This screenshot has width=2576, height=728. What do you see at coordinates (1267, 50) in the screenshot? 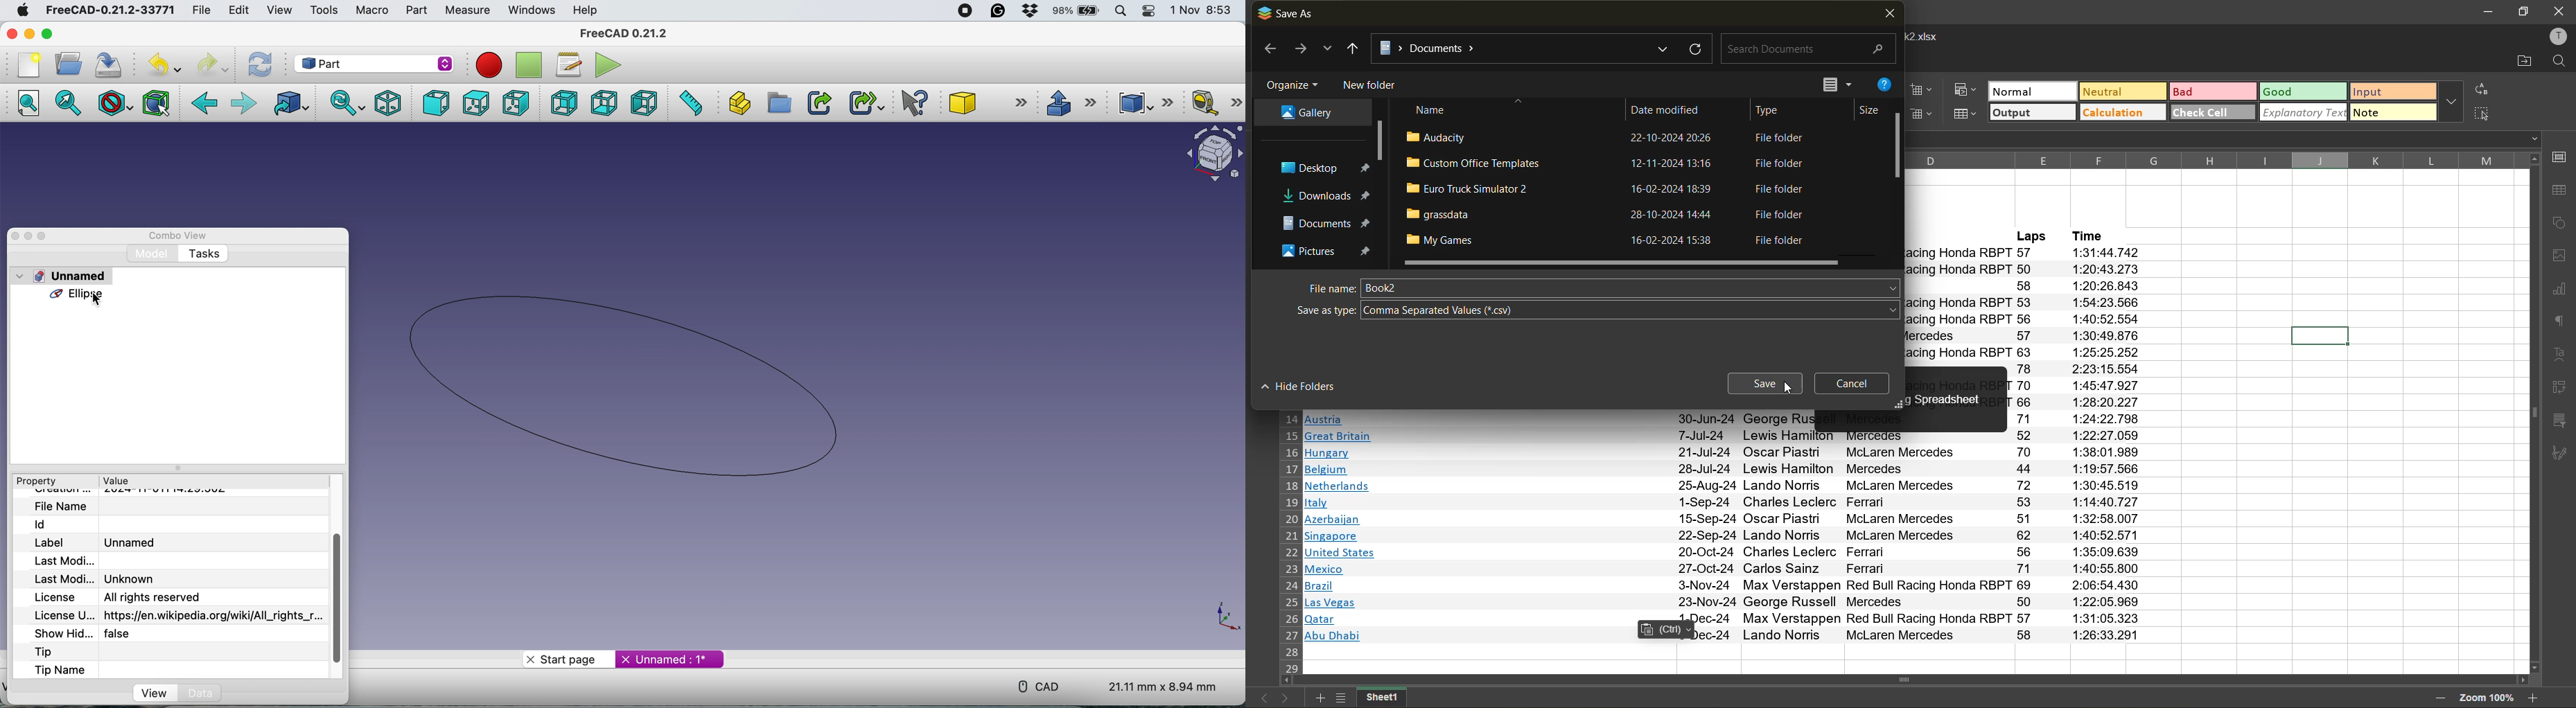
I see `back` at bounding box center [1267, 50].